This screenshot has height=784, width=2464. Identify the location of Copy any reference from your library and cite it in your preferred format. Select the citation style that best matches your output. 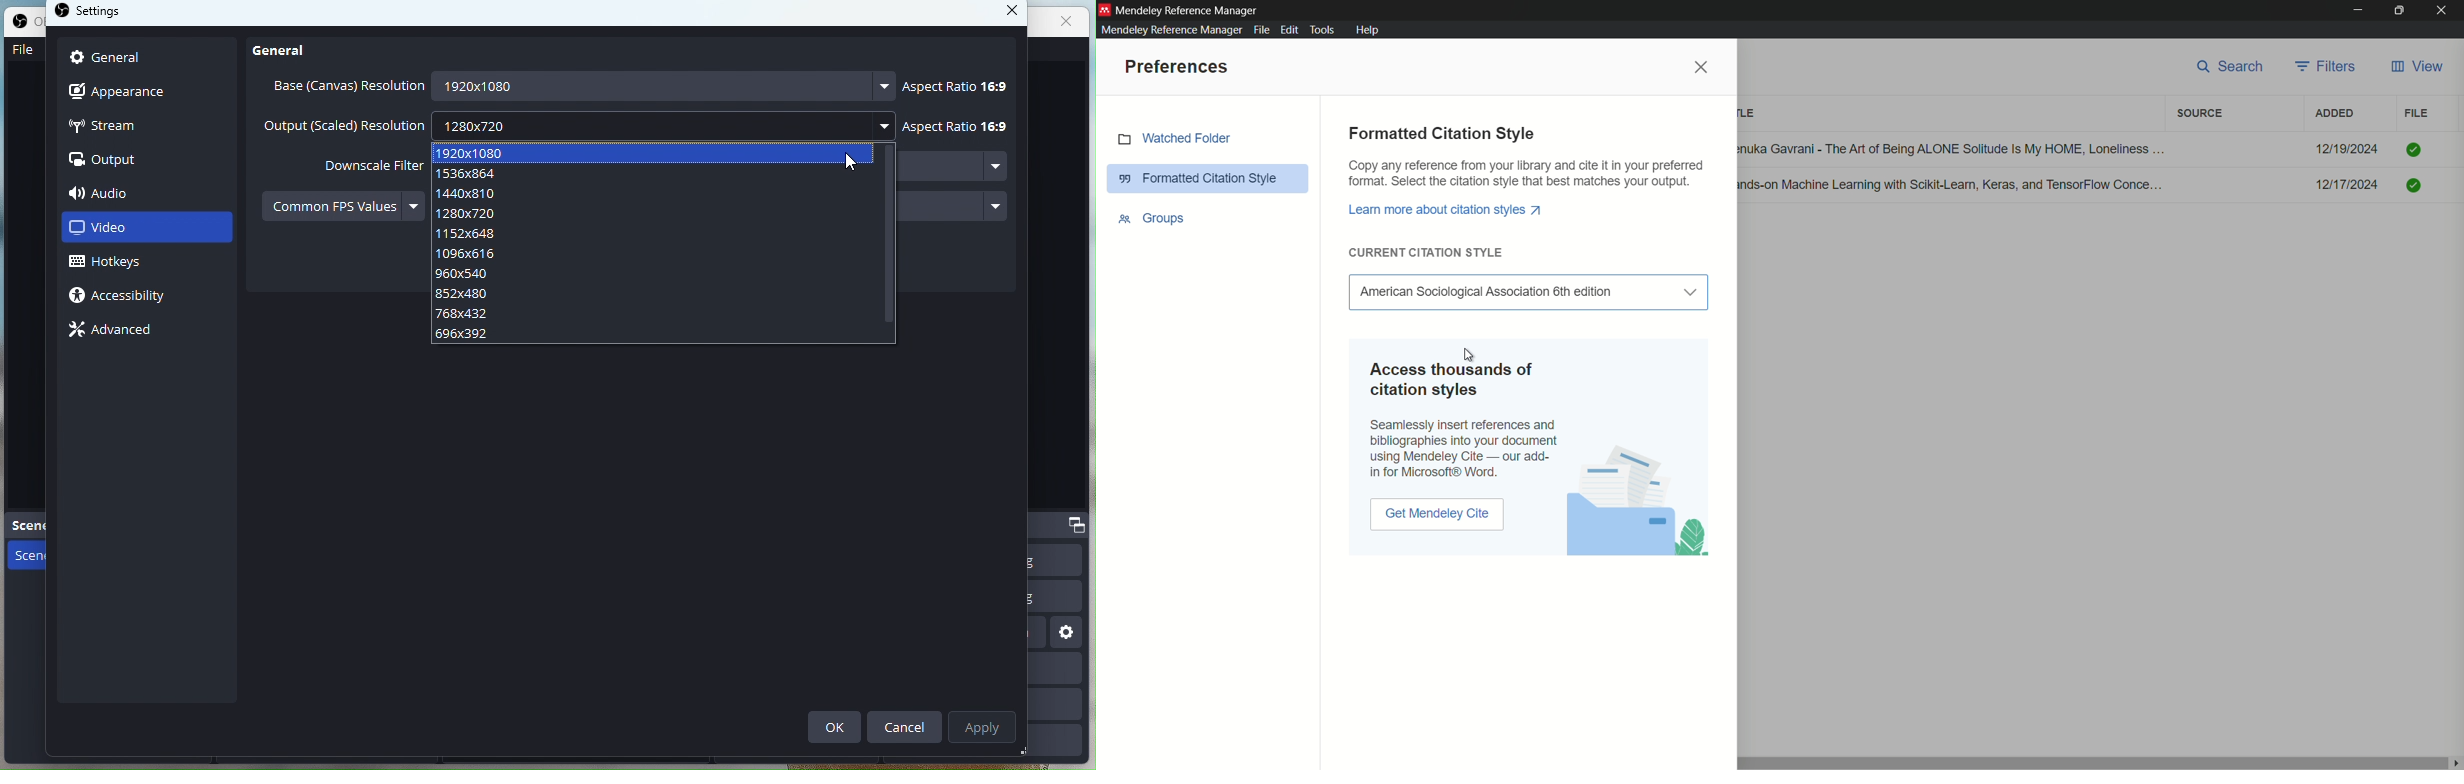
(1527, 175).